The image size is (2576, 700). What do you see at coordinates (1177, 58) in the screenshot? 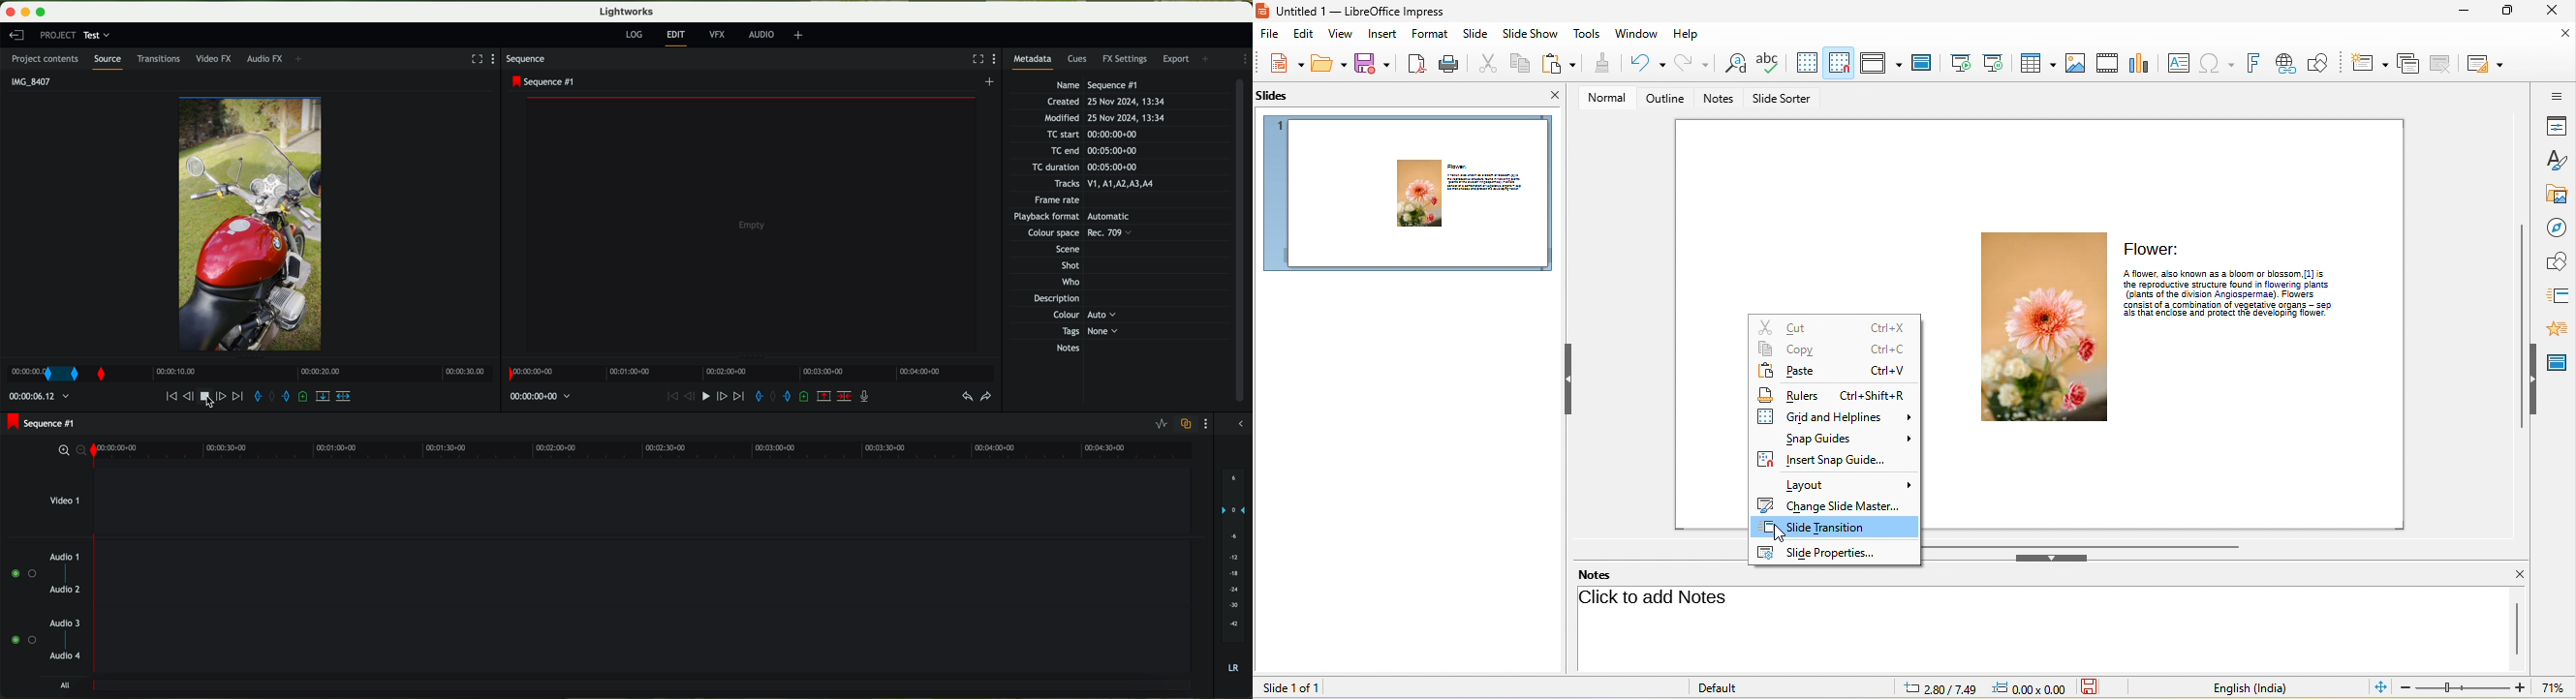
I see `export` at bounding box center [1177, 58].